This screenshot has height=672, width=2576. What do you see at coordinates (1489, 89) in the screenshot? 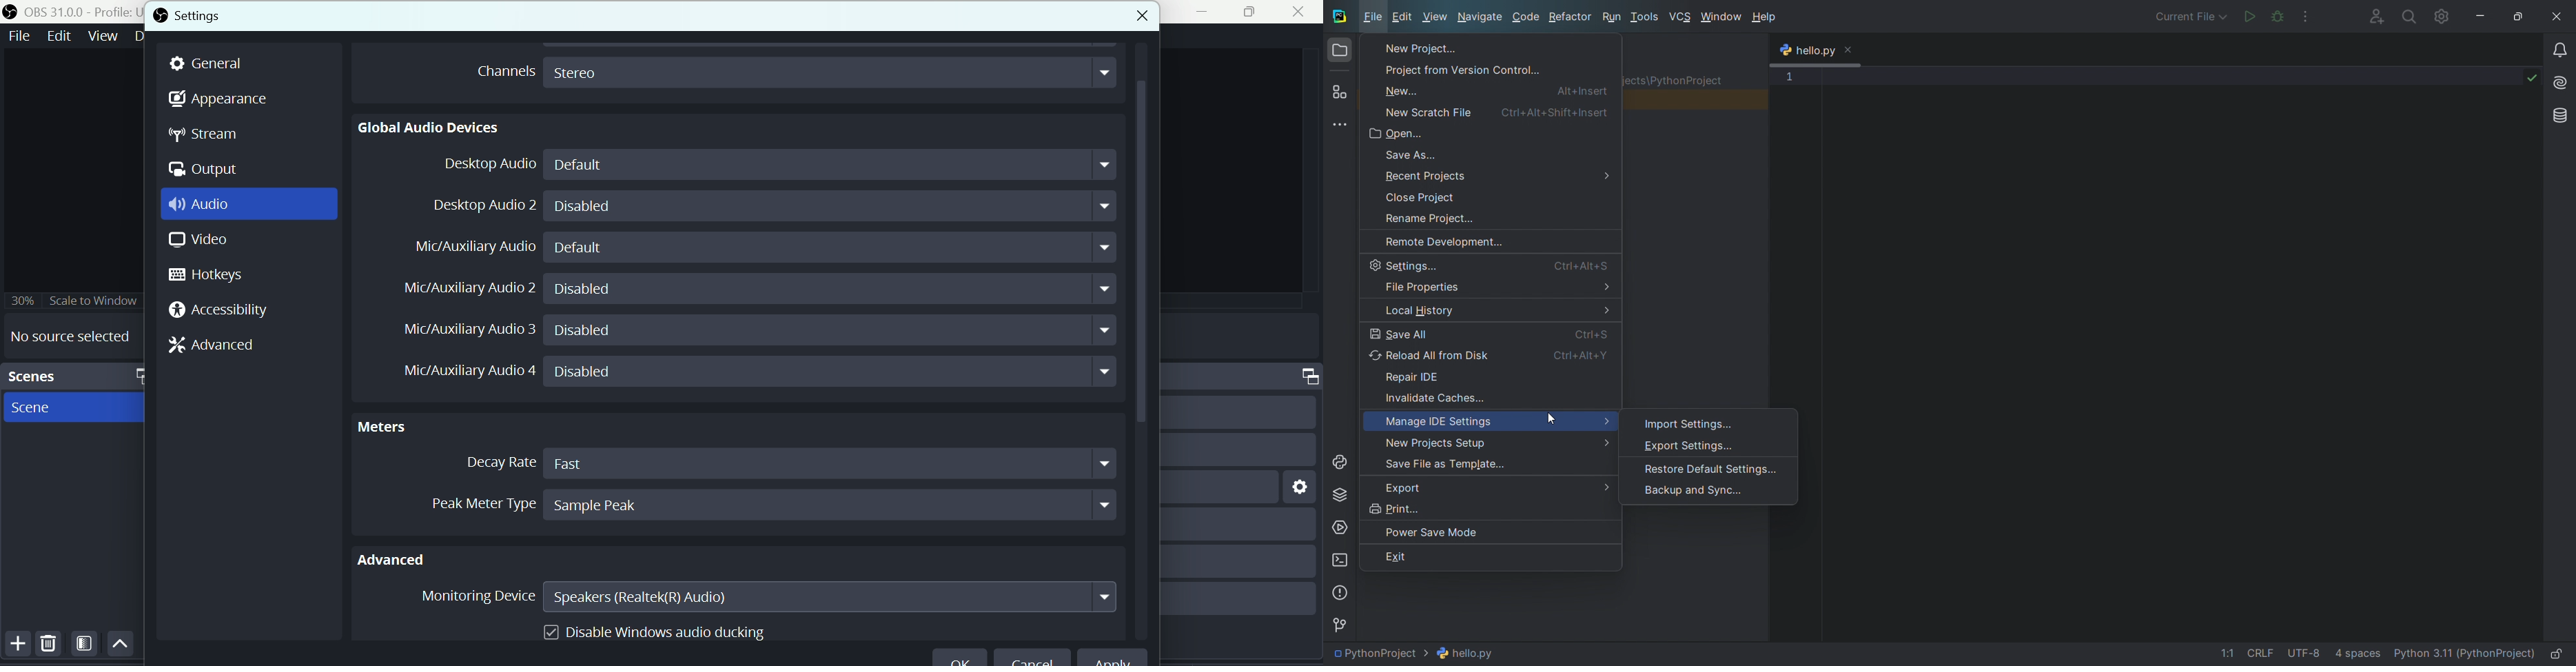
I see `new` at bounding box center [1489, 89].